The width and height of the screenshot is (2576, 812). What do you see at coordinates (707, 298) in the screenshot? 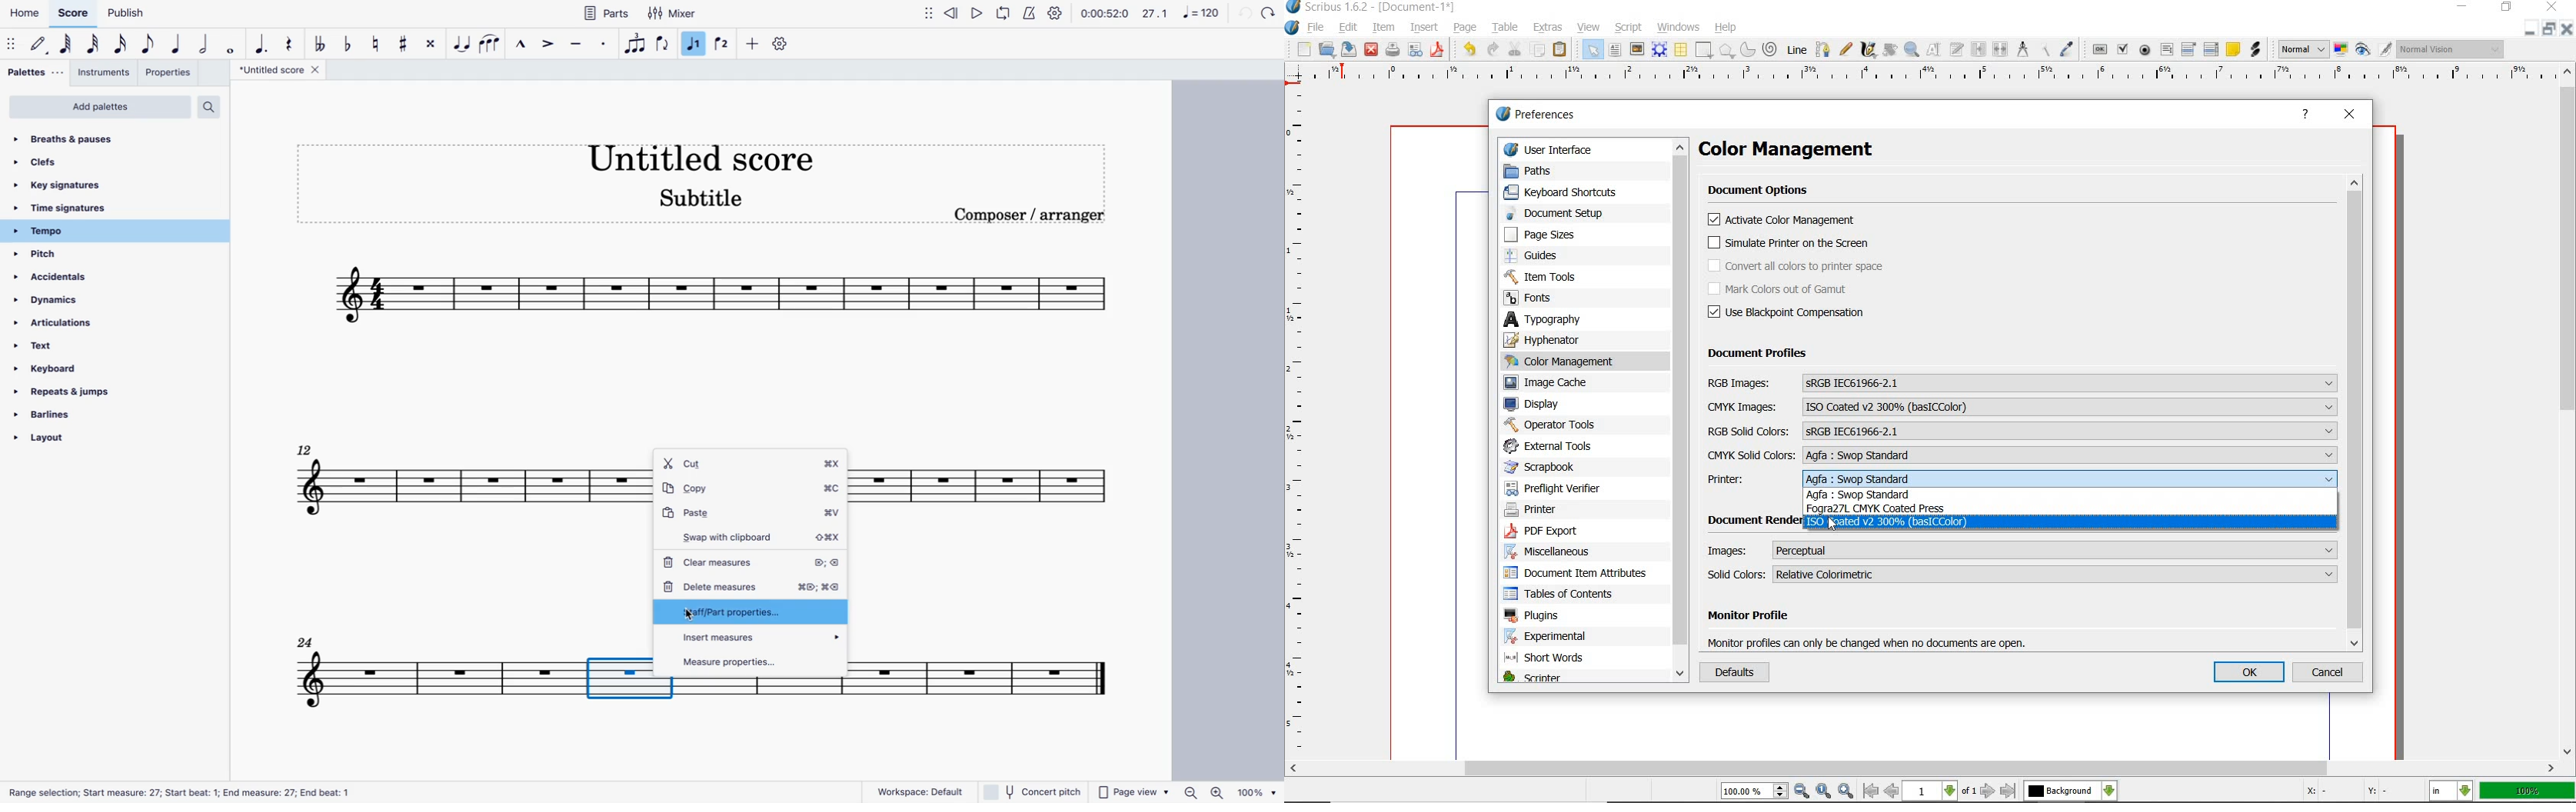
I see `score` at bounding box center [707, 298].